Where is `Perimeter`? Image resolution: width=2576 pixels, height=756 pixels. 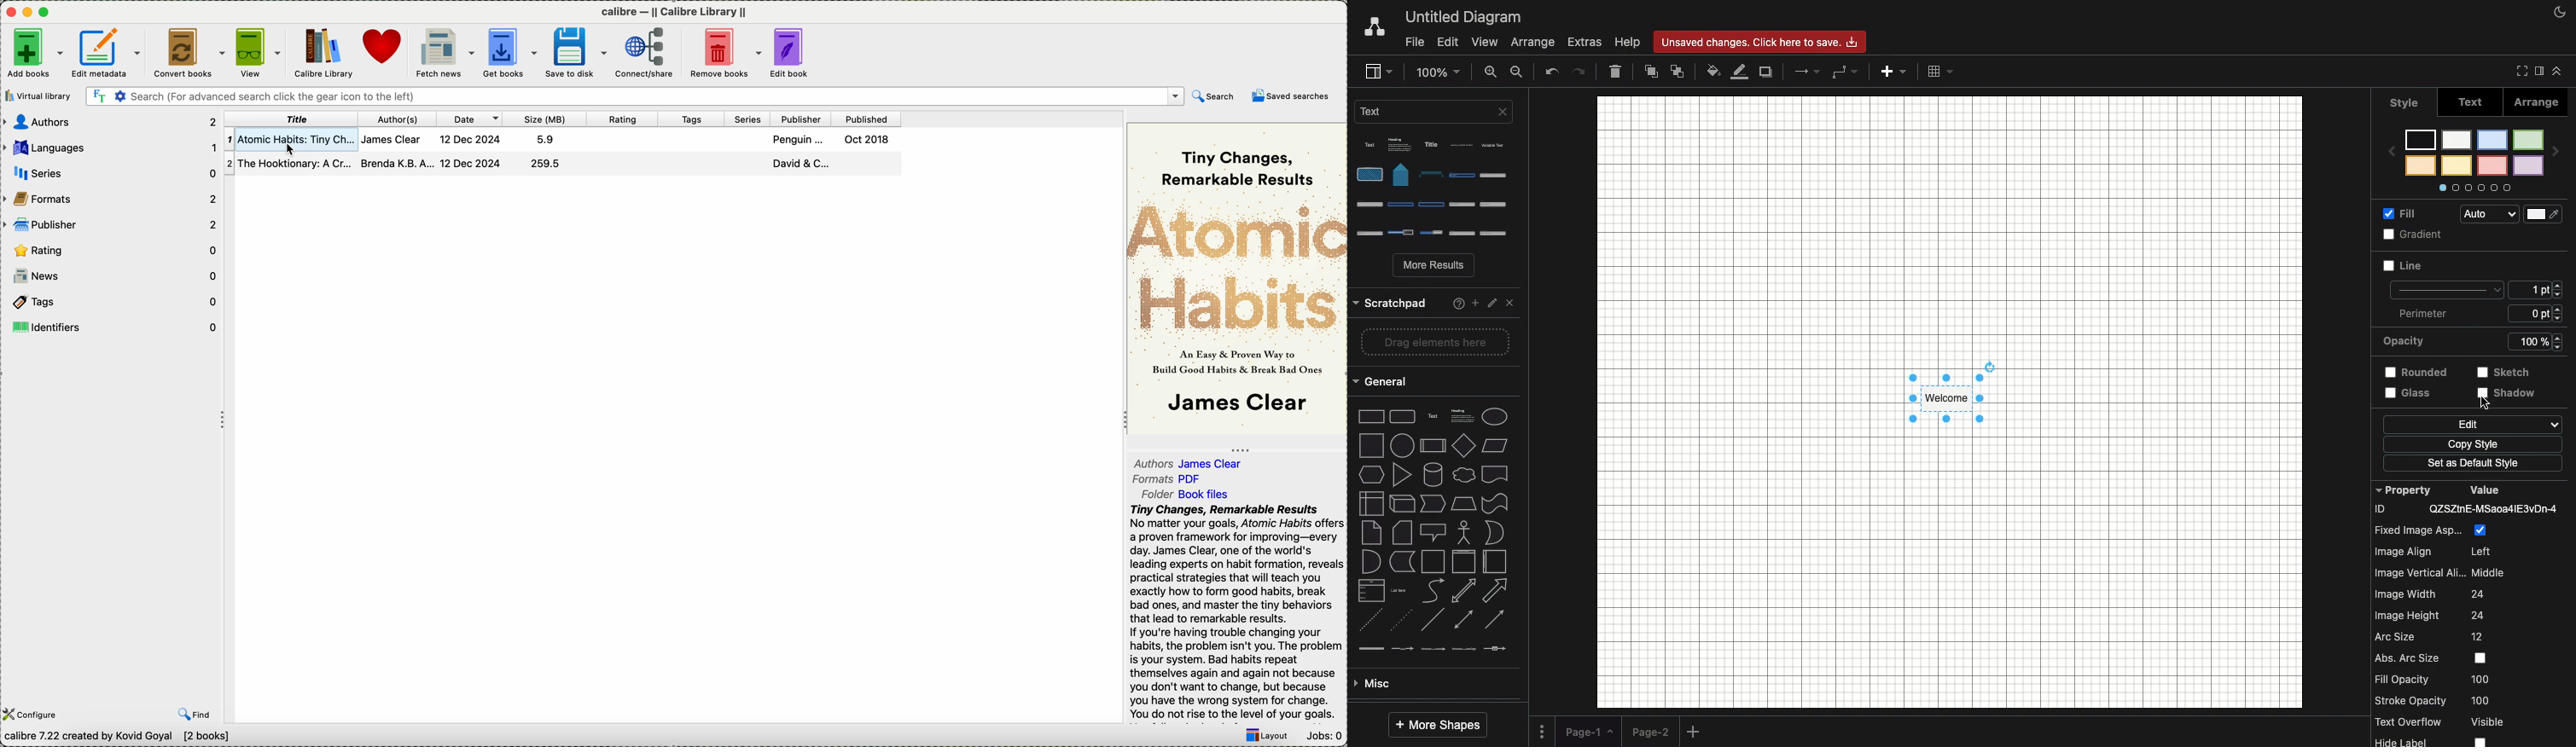
Perimeter is located at coordinates (2476, 289).